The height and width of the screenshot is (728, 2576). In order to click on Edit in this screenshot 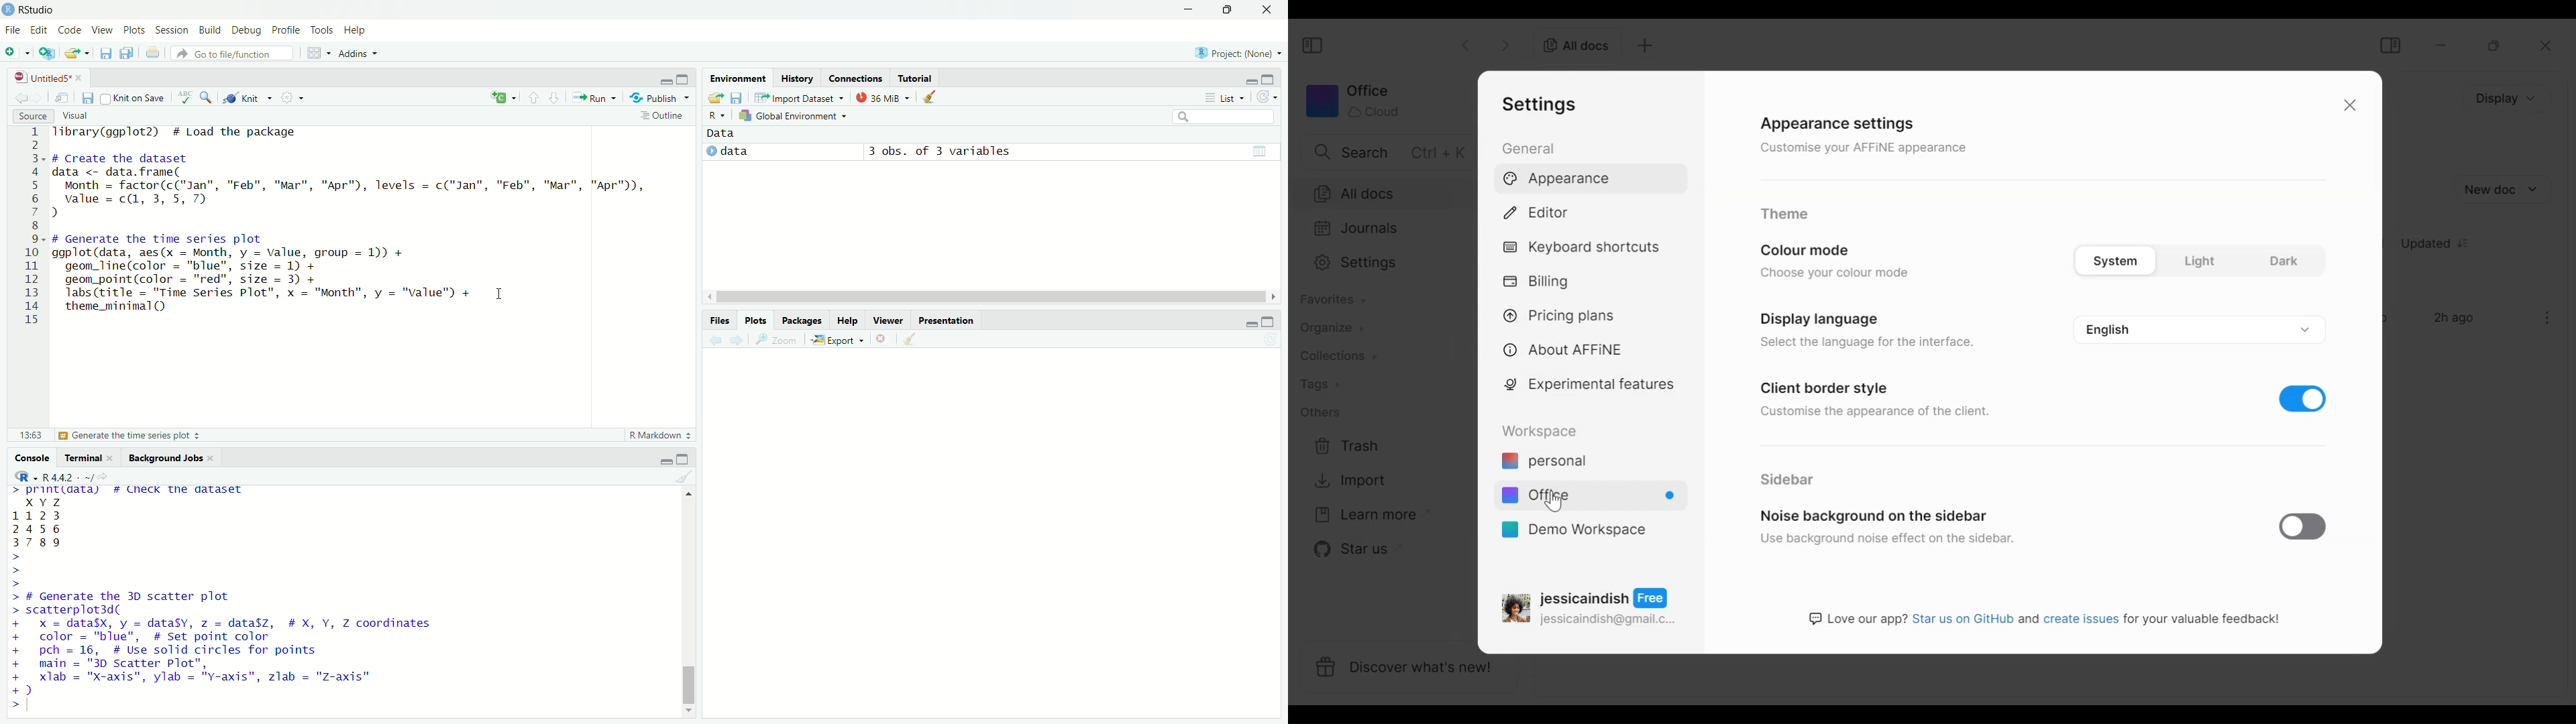, I will do `click(36, 29)`.